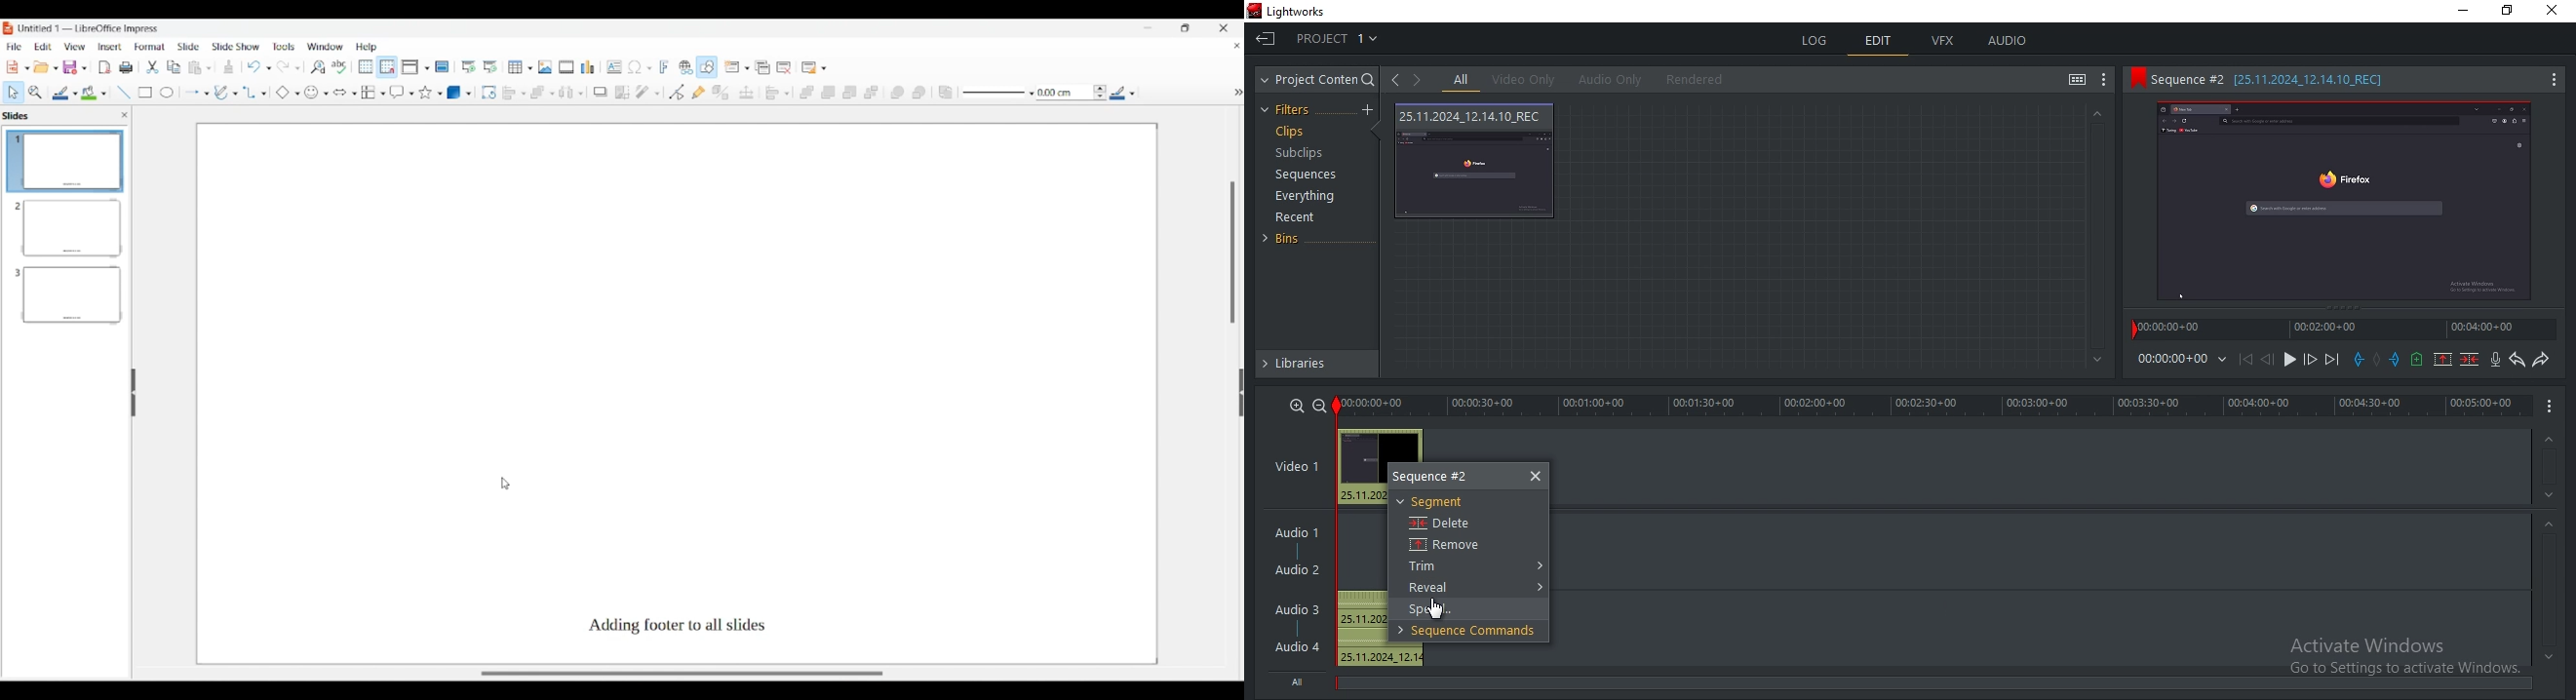  I want to click on Callout shape options, so click(402, 92).